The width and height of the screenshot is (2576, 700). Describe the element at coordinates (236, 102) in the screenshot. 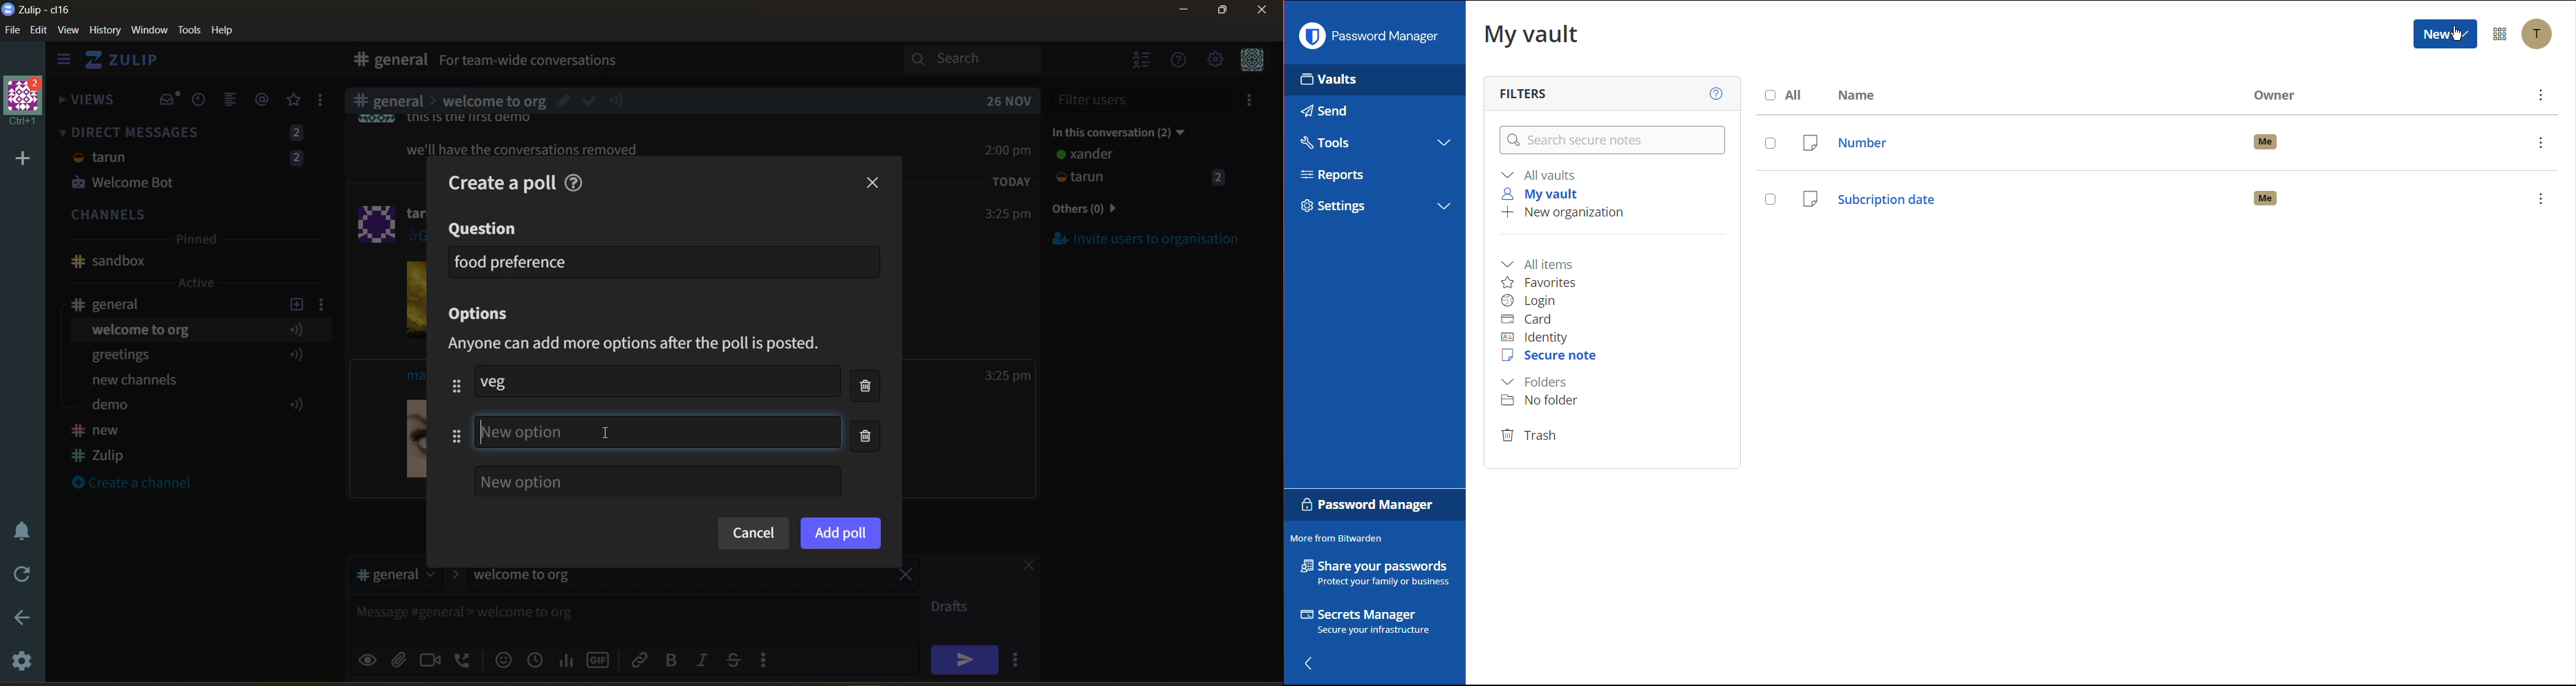

I see `combined feed` at that location.